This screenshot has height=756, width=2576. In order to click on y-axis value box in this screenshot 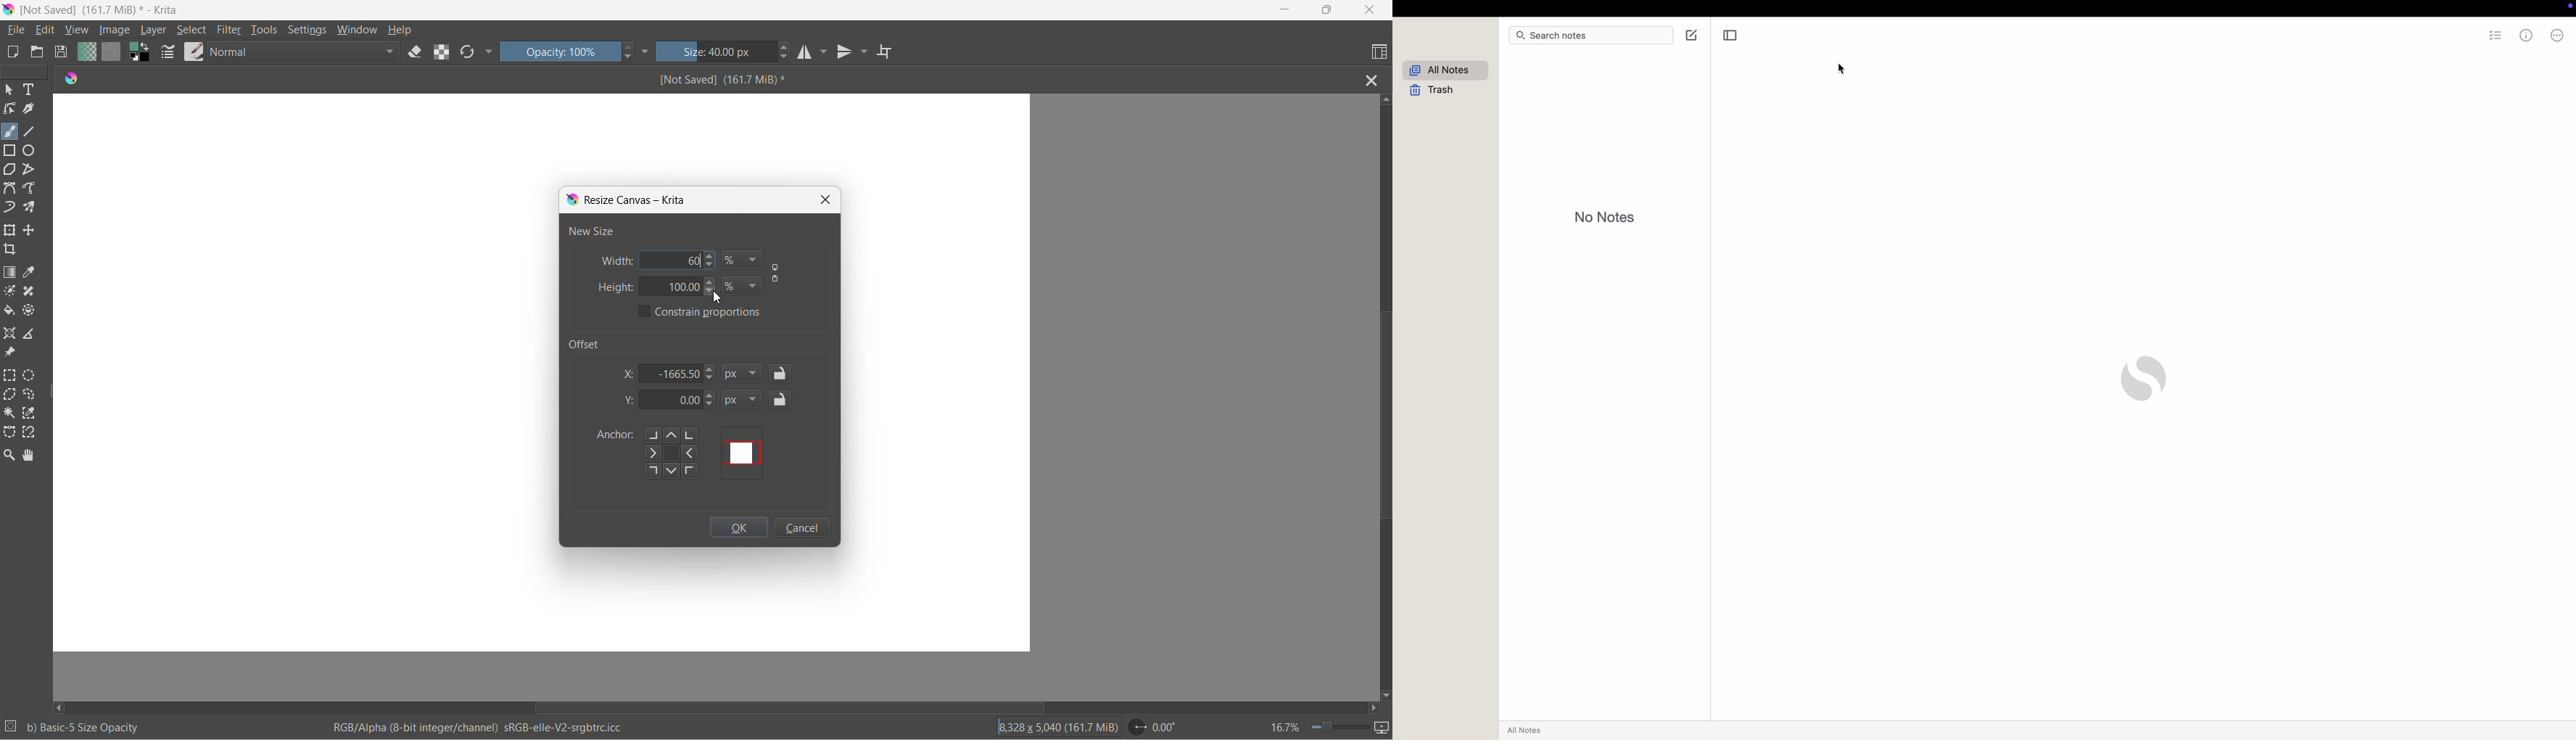, I will do `click(672, 400)`.